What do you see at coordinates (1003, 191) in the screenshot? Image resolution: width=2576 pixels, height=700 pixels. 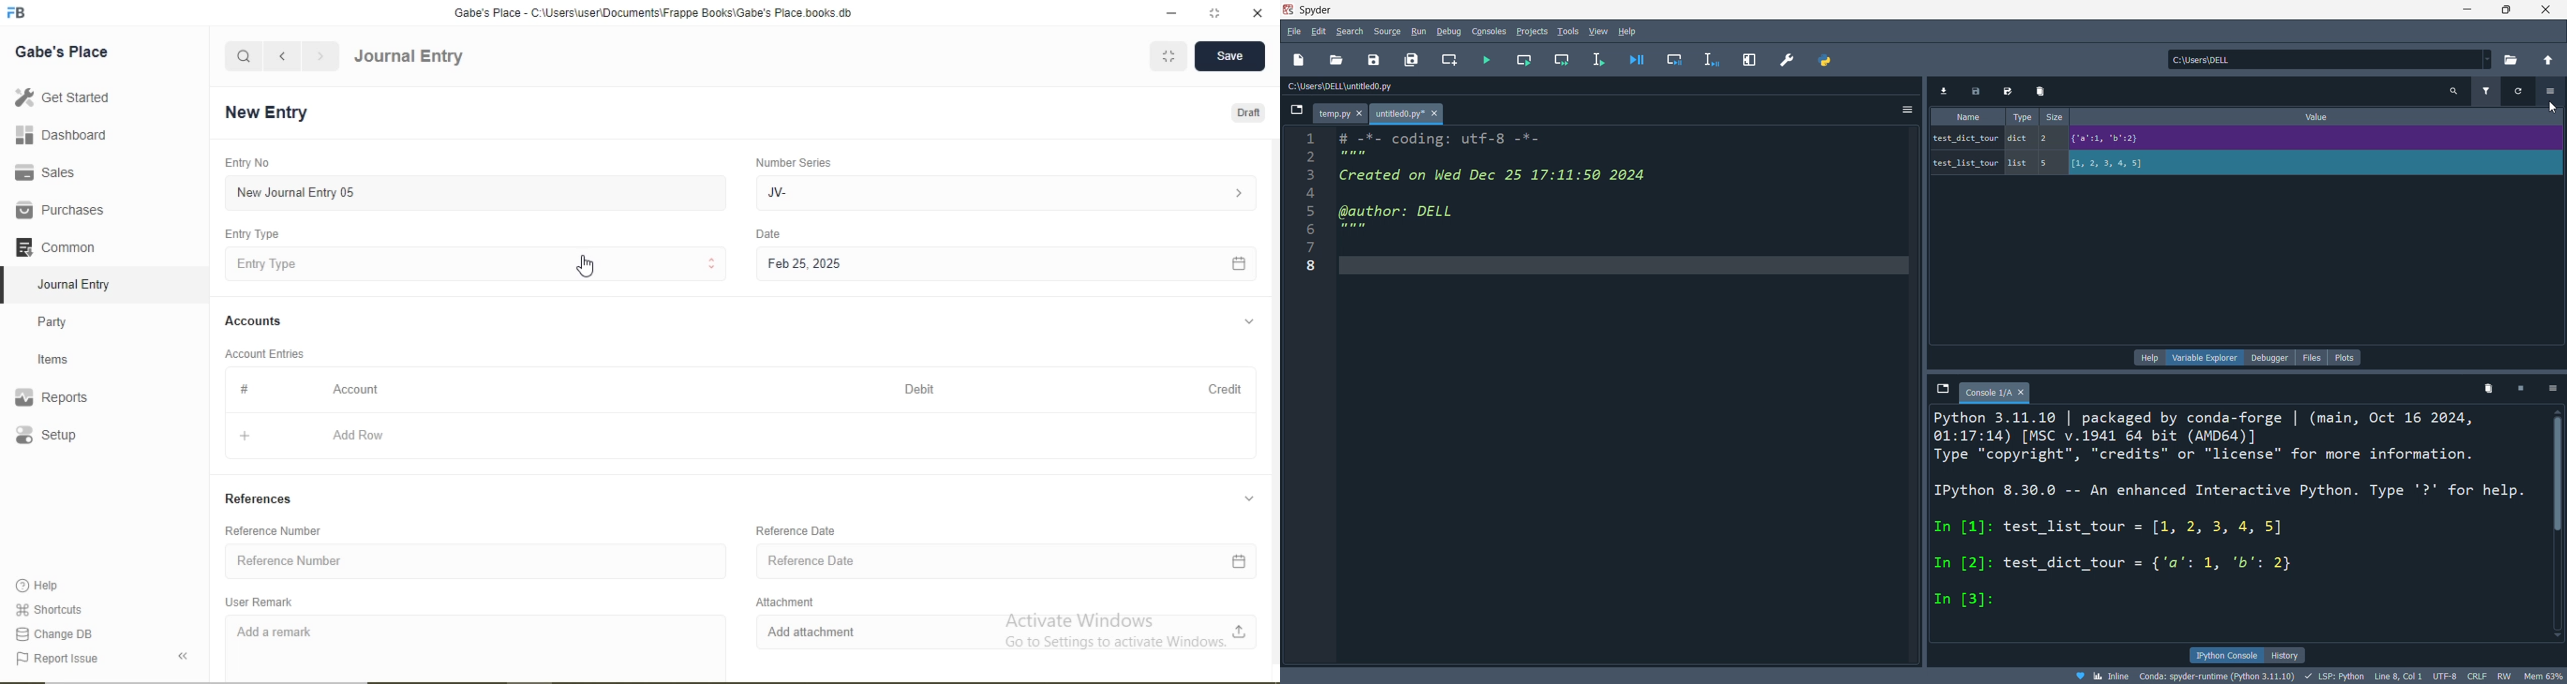 I see `JV-` at bounding box center [1003, 191].